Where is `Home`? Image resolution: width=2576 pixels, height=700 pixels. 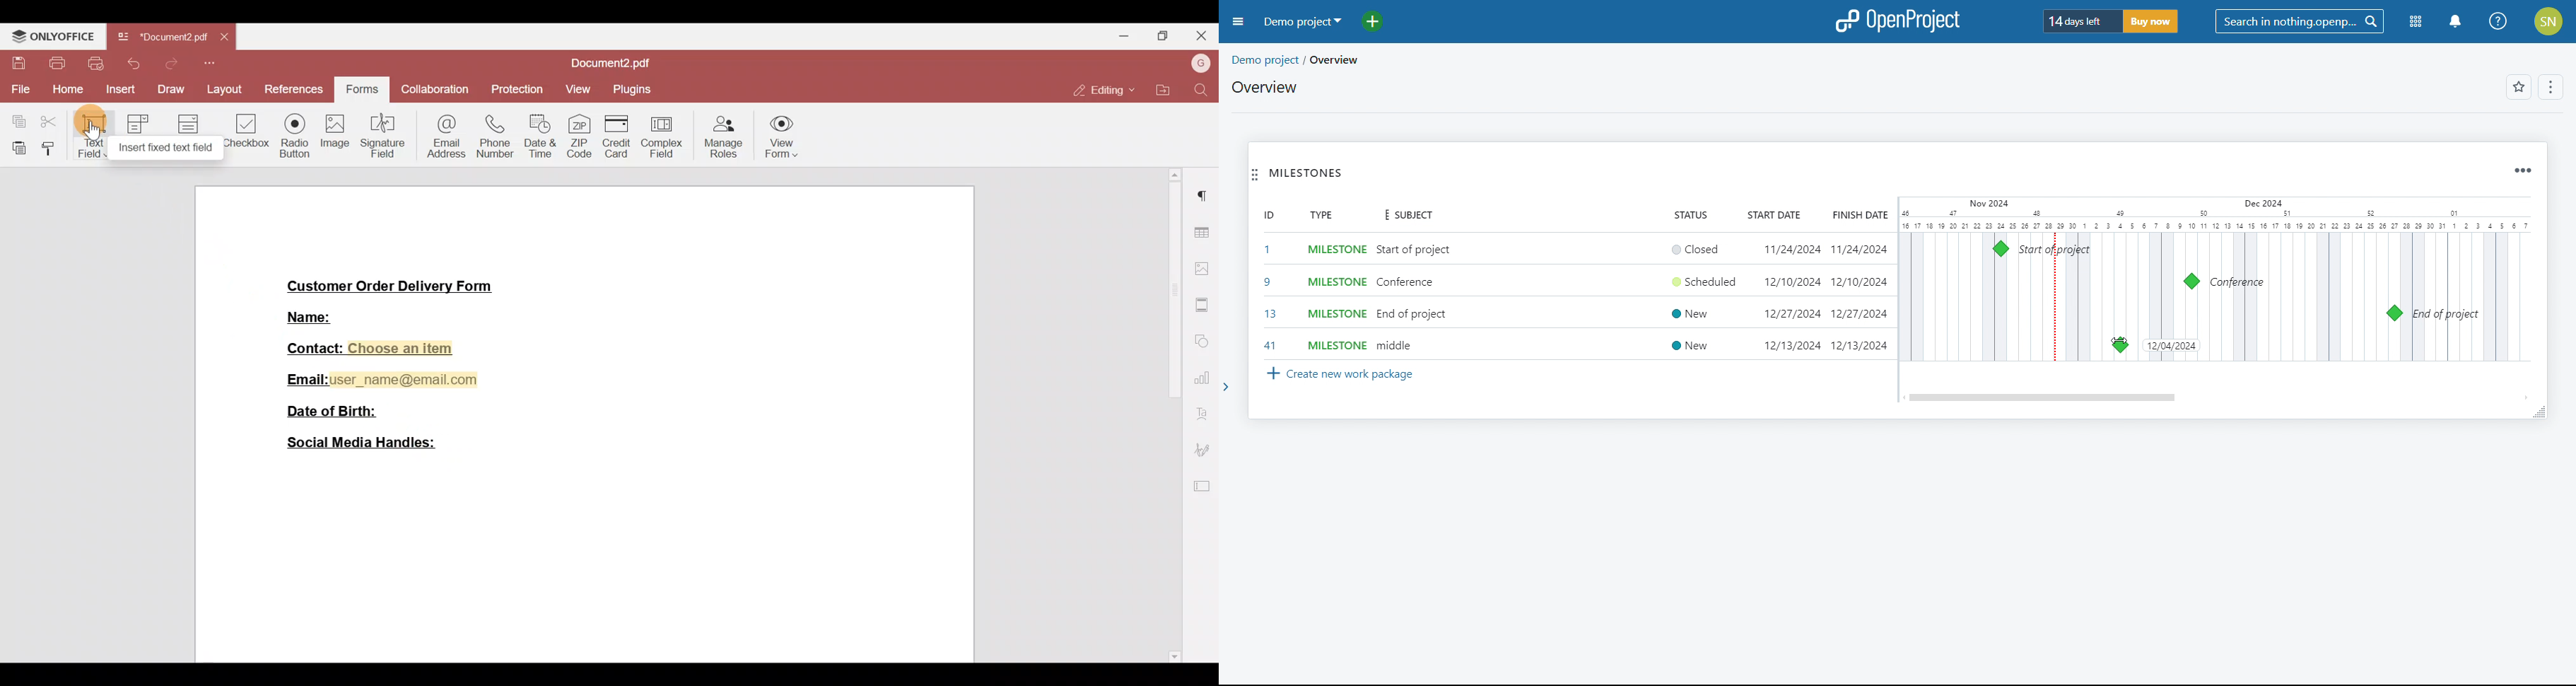
Home is located at coordinates (66, 90).